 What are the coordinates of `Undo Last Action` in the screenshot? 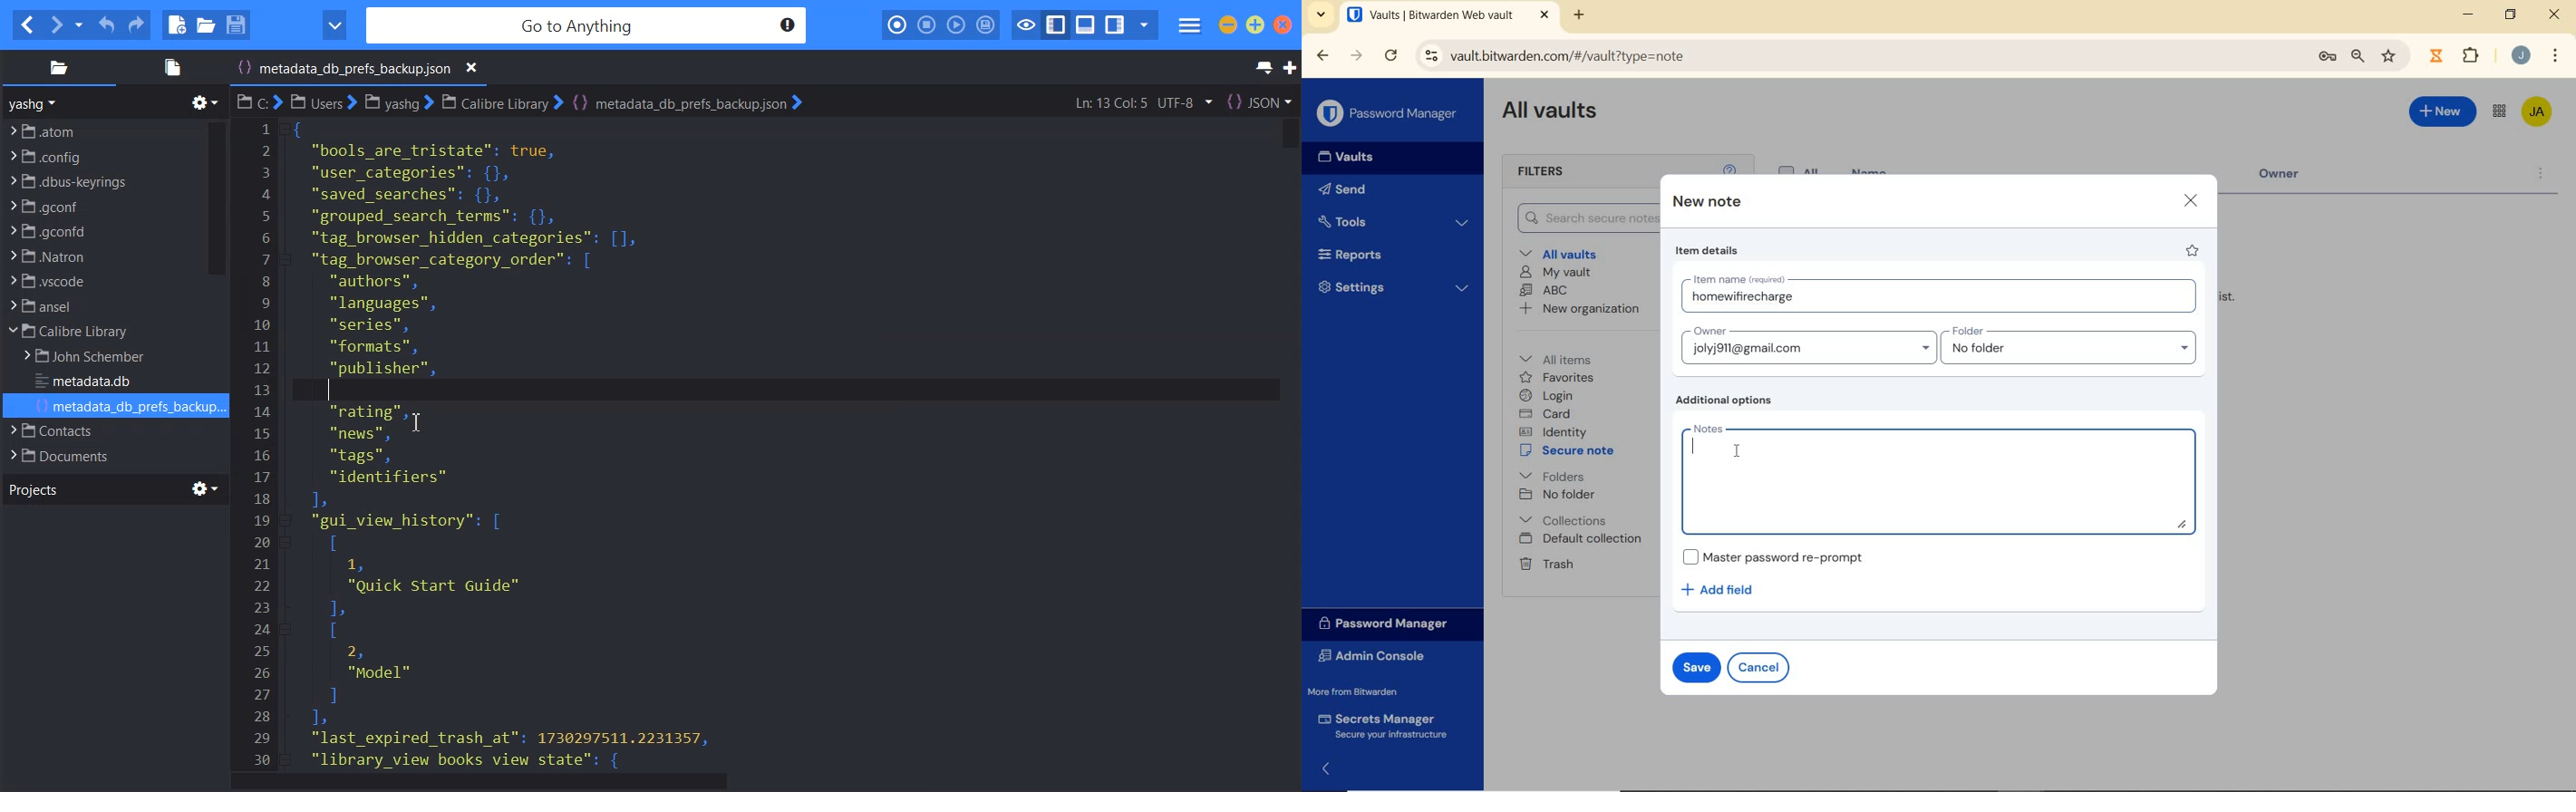 It's located at (108, 25).